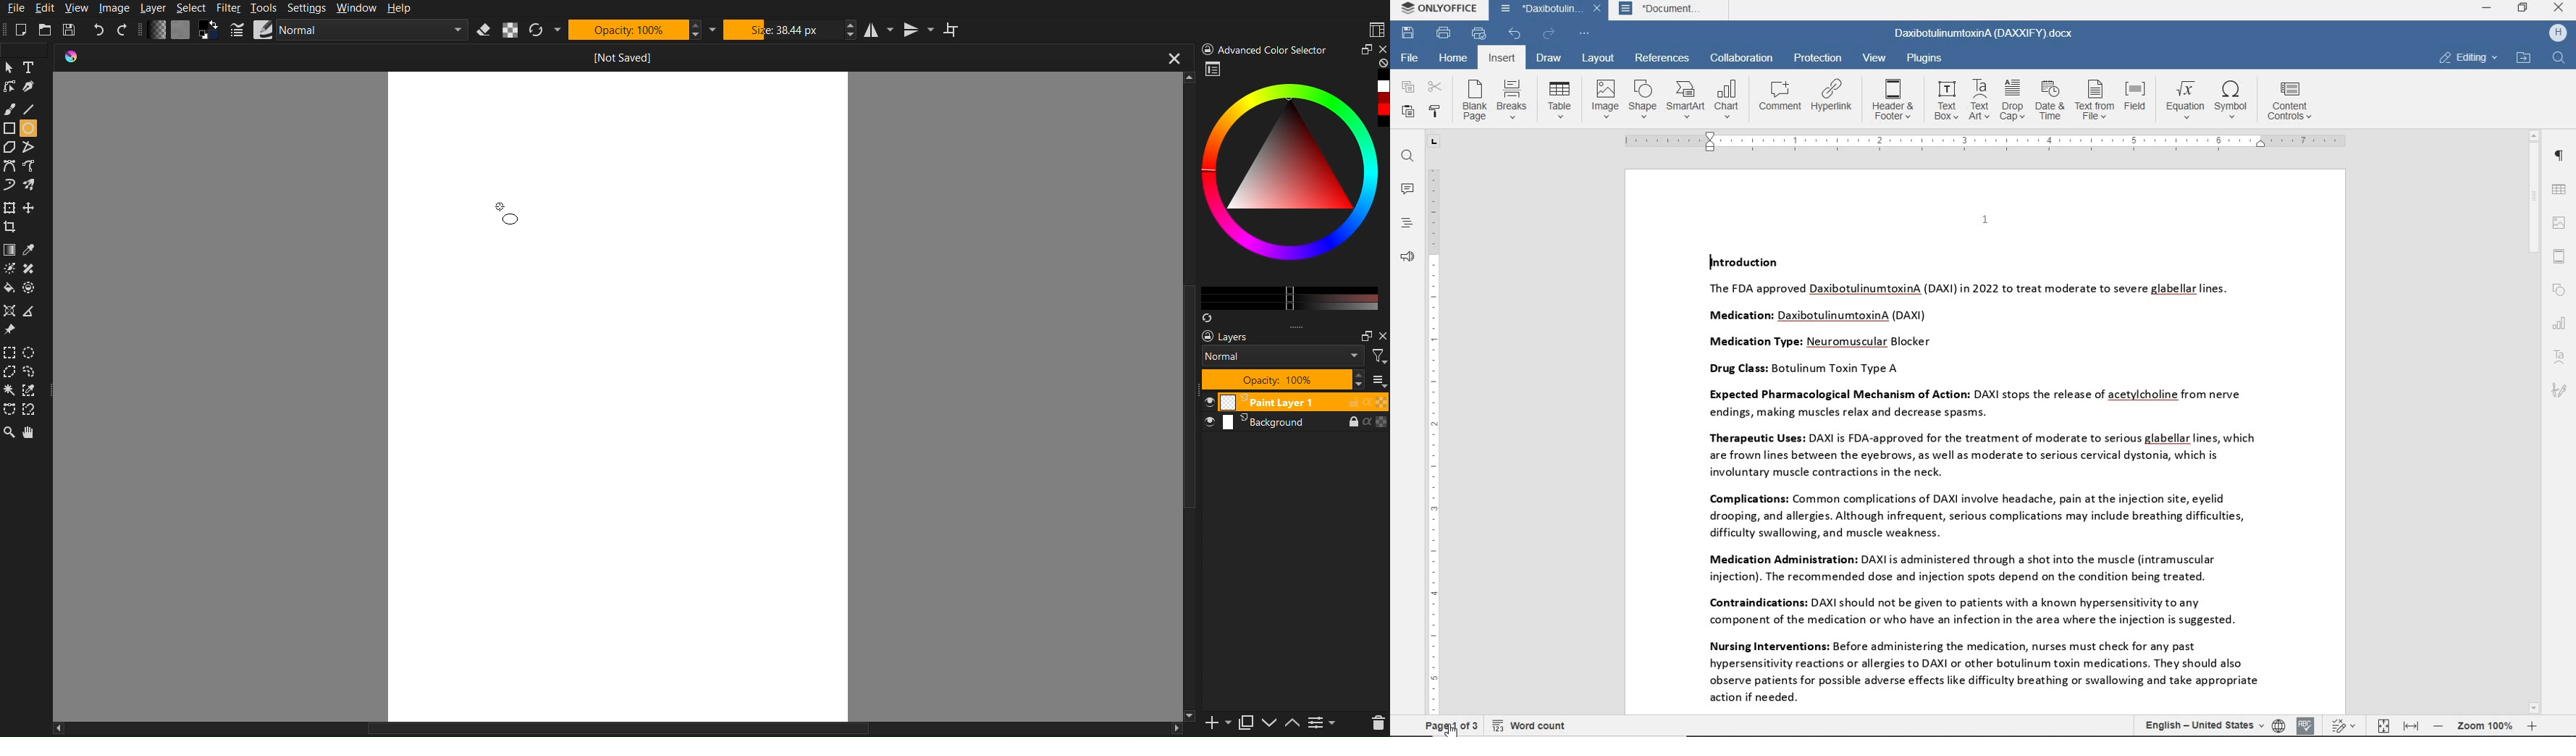 This screenshot has width=2576, height=756. I want to click on header & footer, so click(2558, 257).